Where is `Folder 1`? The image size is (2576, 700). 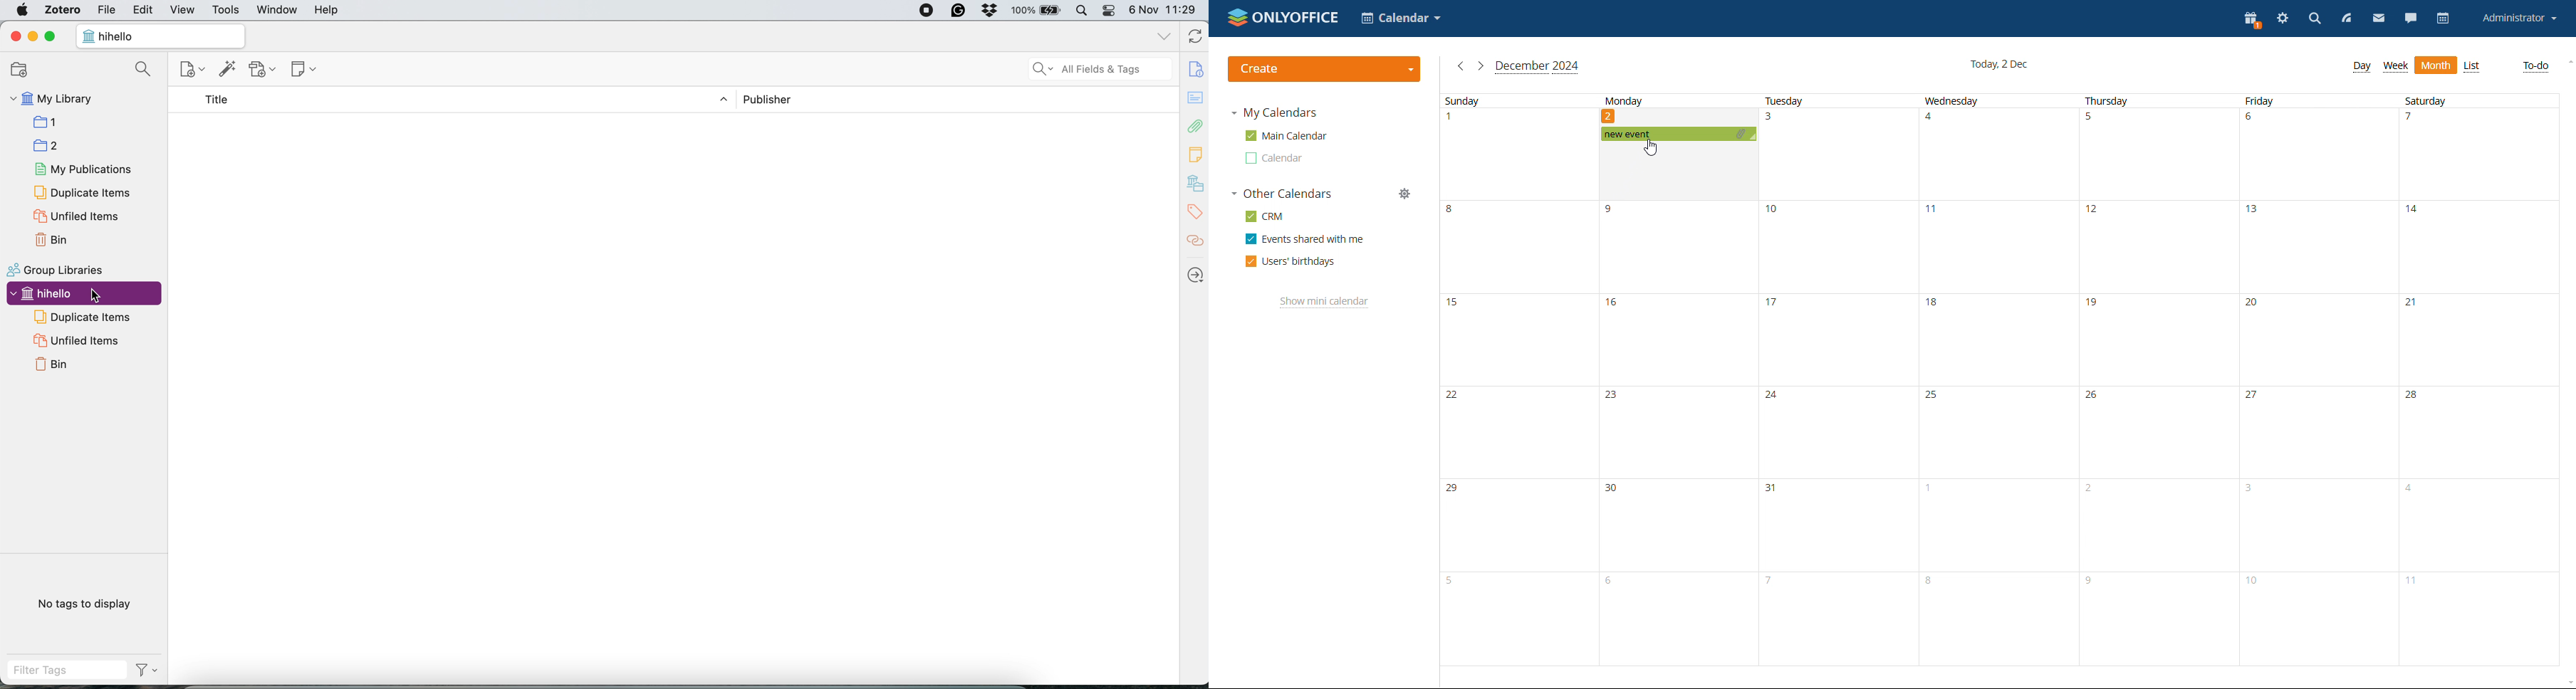
Folder 1 is located at coordinates (48, 123).